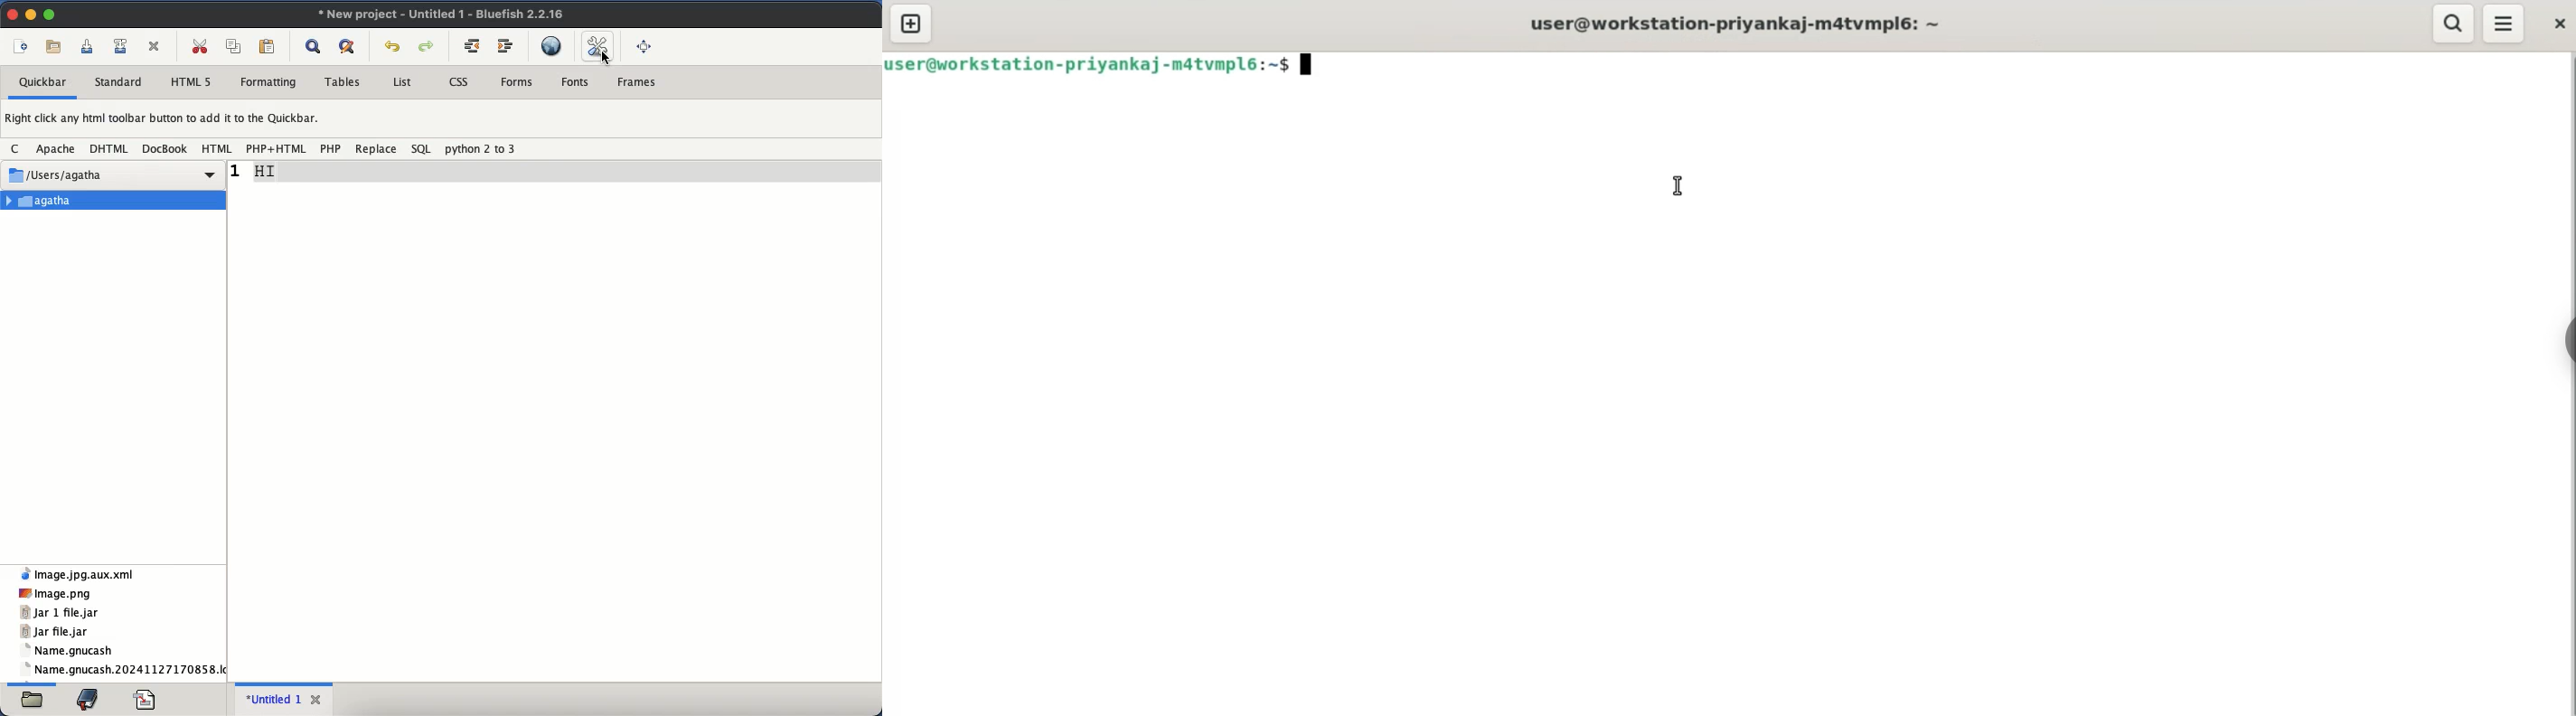 The height and width of the screenshot is (728, 2576). I want to click on xml, so click(80, 572).